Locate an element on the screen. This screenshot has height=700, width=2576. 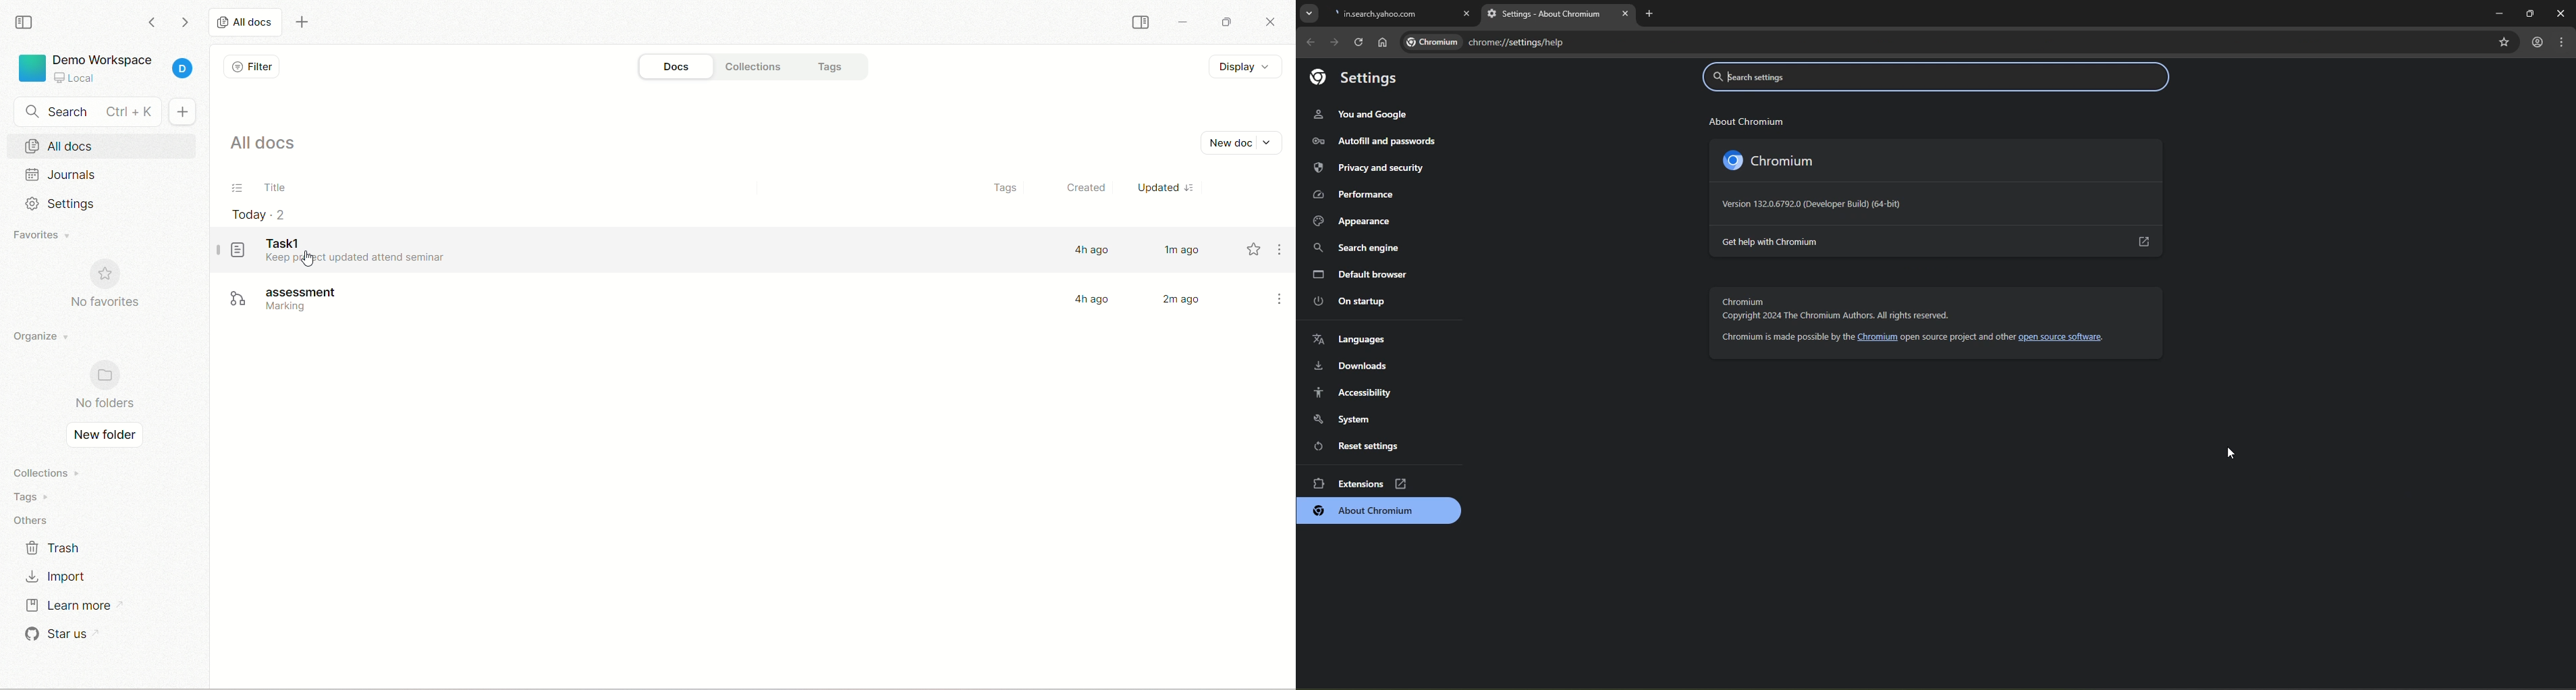
Customize and control google chromium is located at coordinates (2564, 43).